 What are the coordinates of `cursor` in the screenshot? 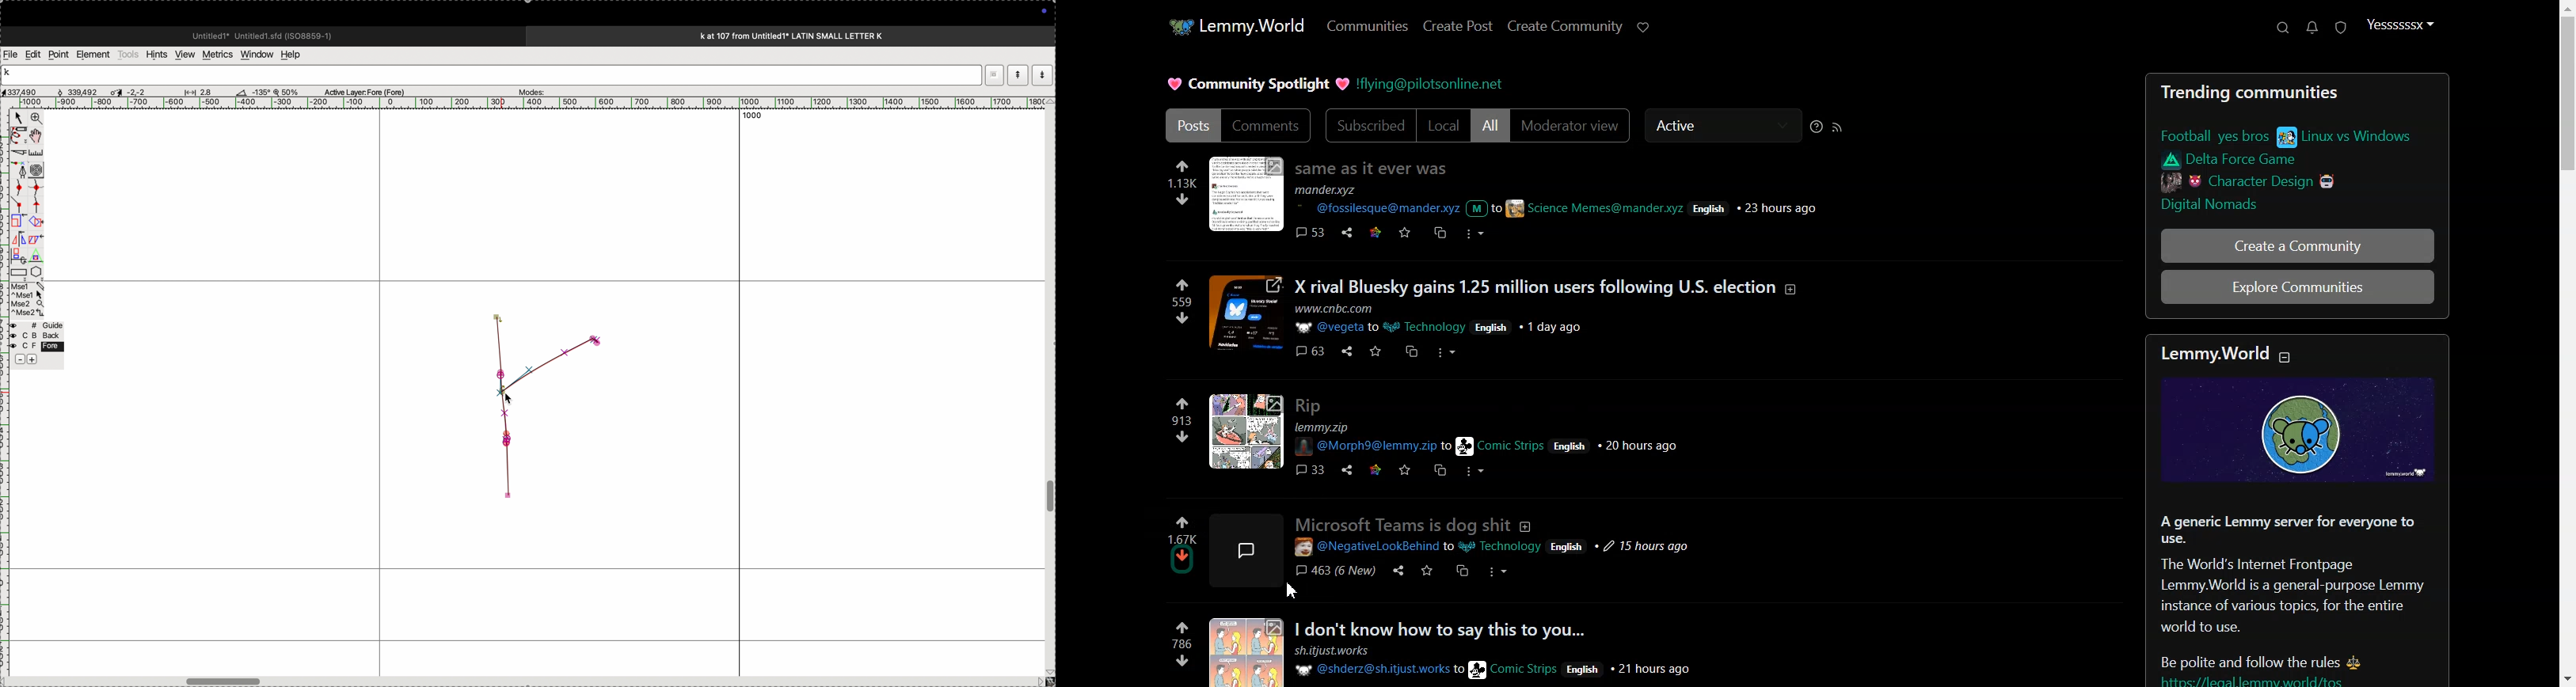 It's located at (510, 402).